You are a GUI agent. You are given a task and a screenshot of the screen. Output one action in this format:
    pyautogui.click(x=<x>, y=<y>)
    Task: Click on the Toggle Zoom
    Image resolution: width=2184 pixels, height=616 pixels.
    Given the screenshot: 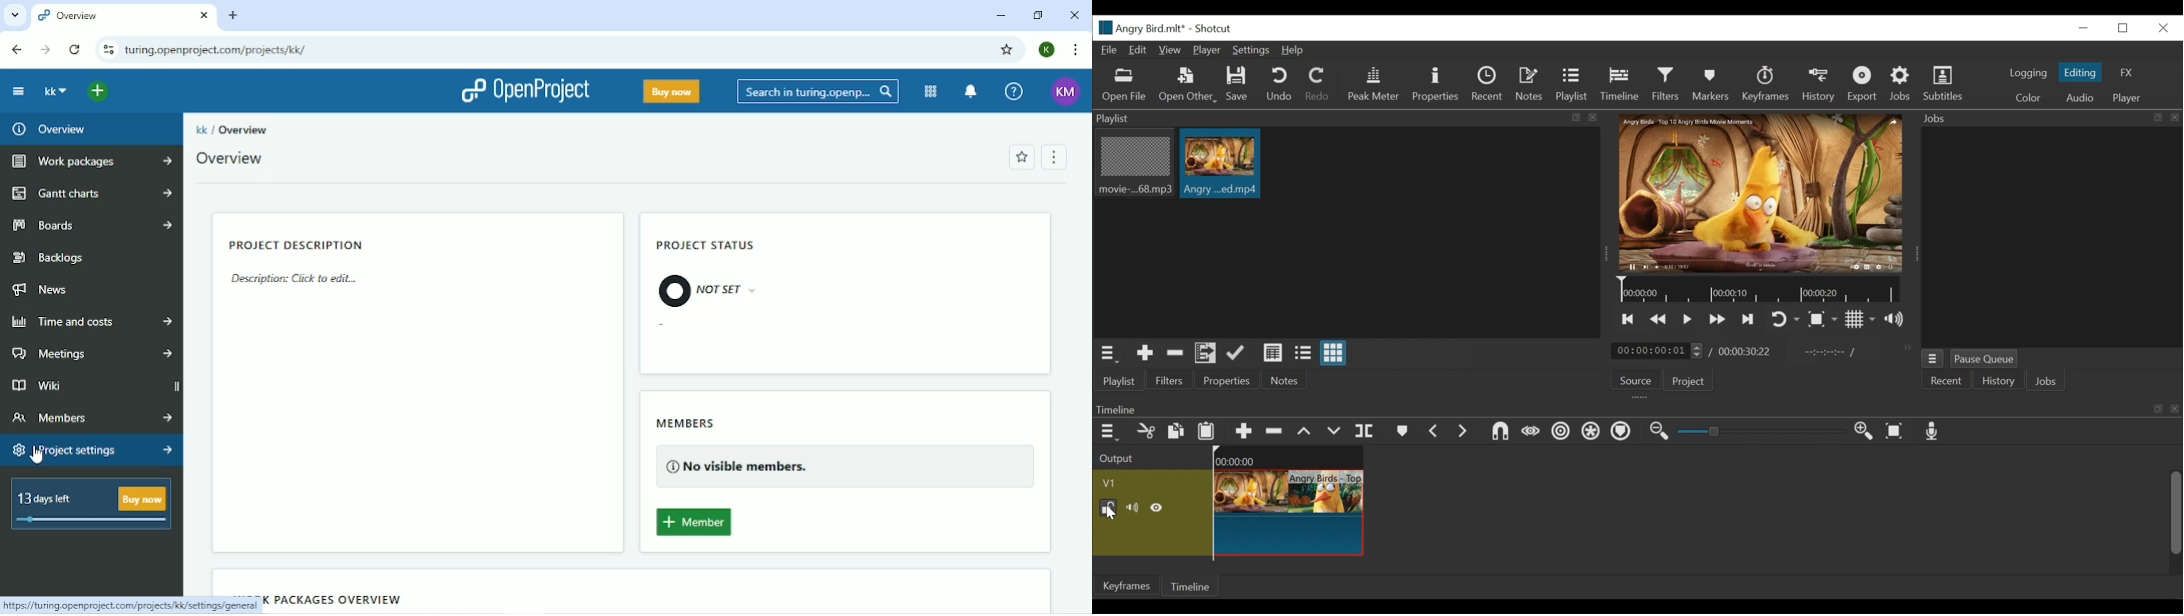 What is the action you would take?
    pyautogui.click(x=1823, y=320)
    